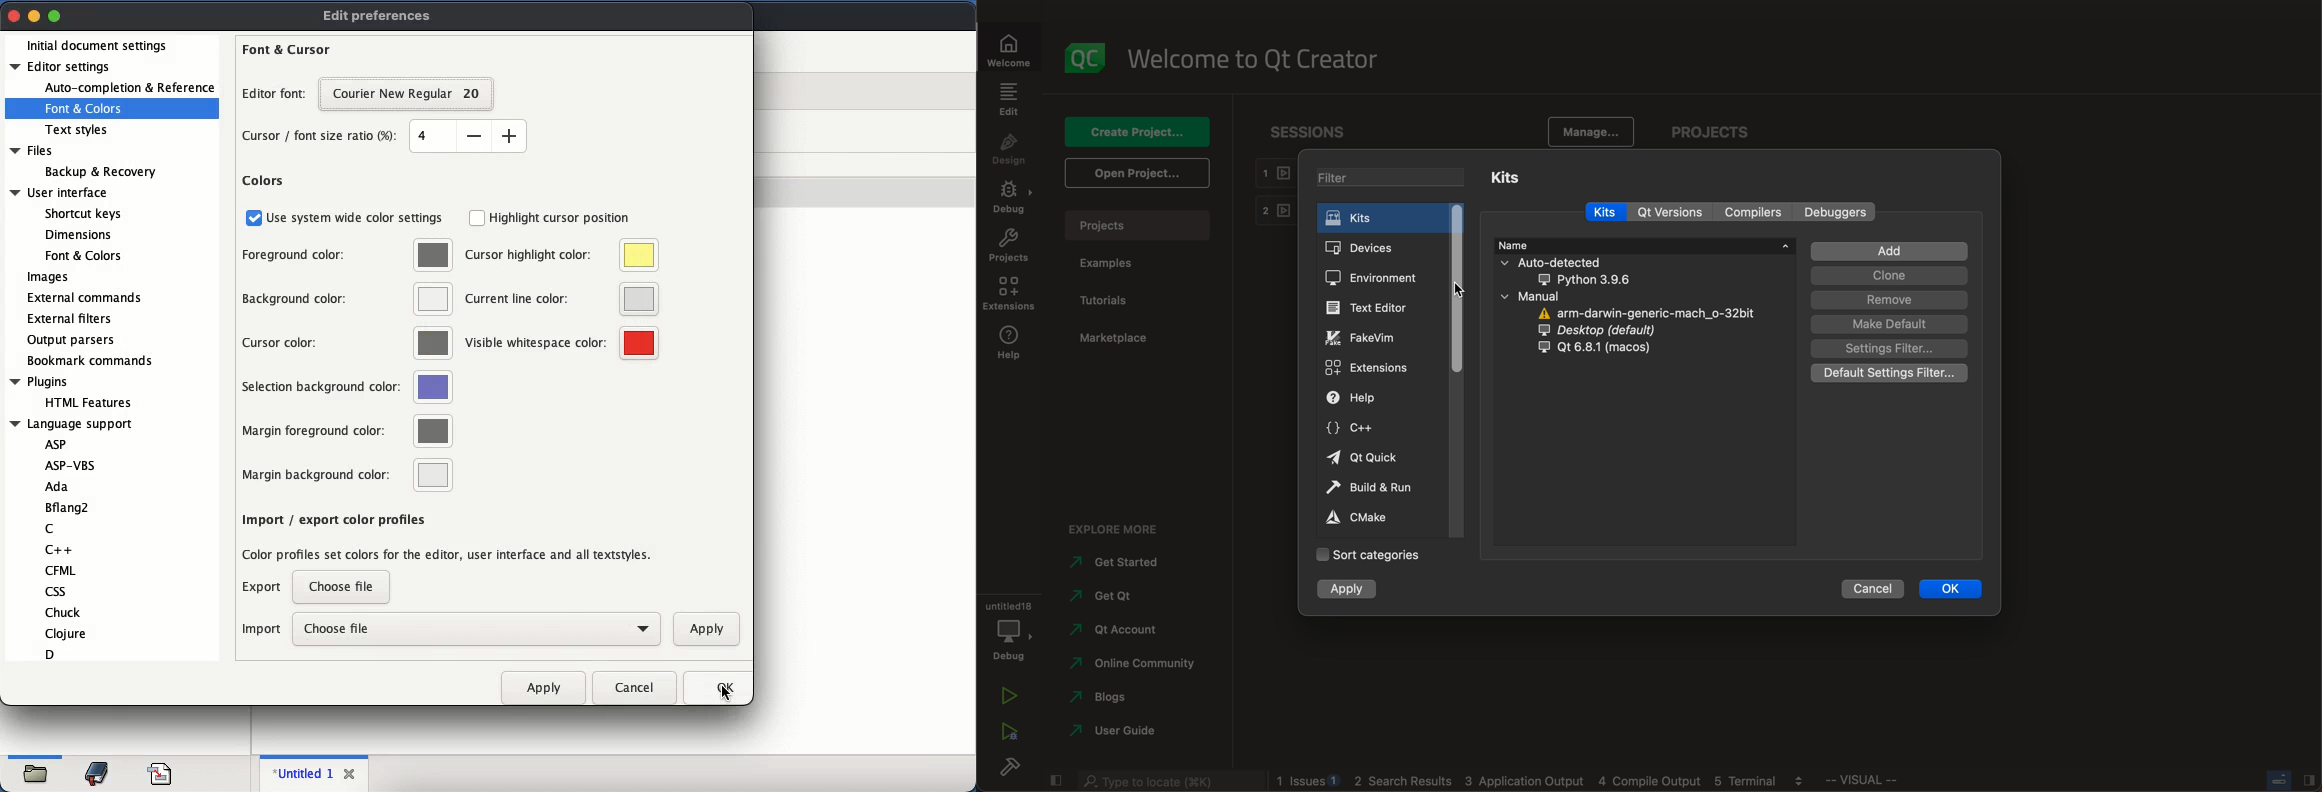 This screenshot has height=812, width=2324. Describe the element at coordinates (15, 17) in the screenshot. I see `close` at that location.